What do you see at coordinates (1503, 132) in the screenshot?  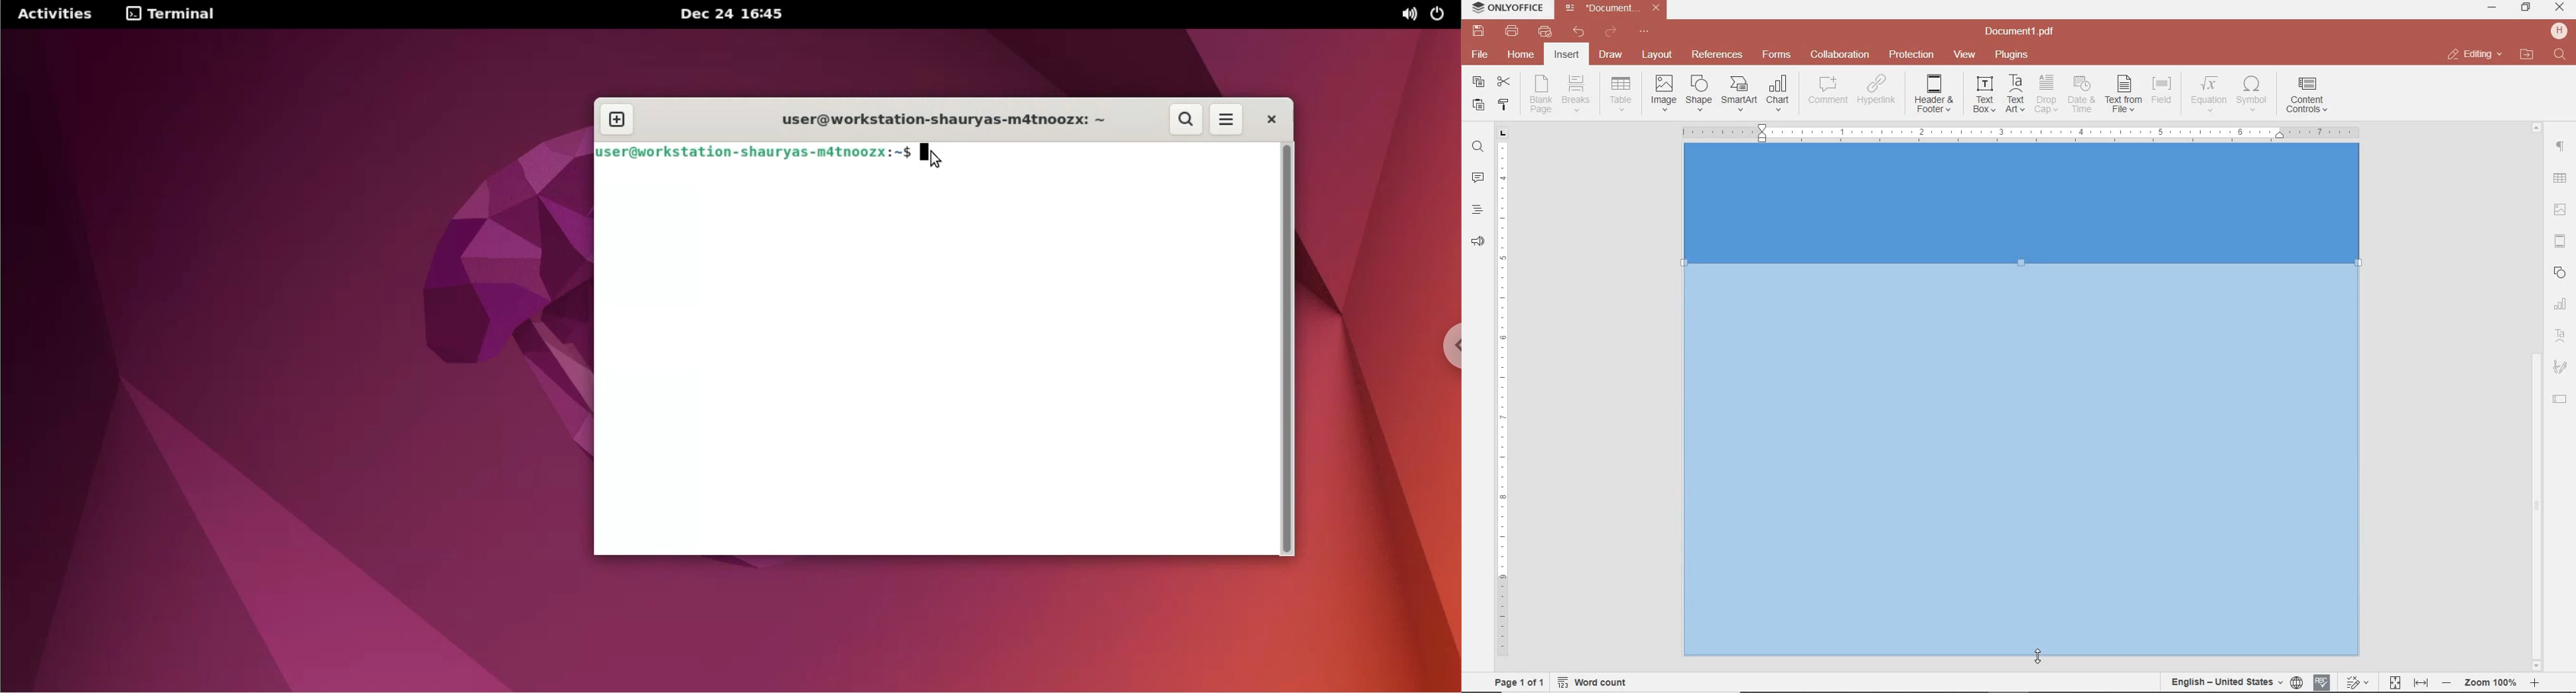 I see `tab stop` at bounding box center [1503, 132].